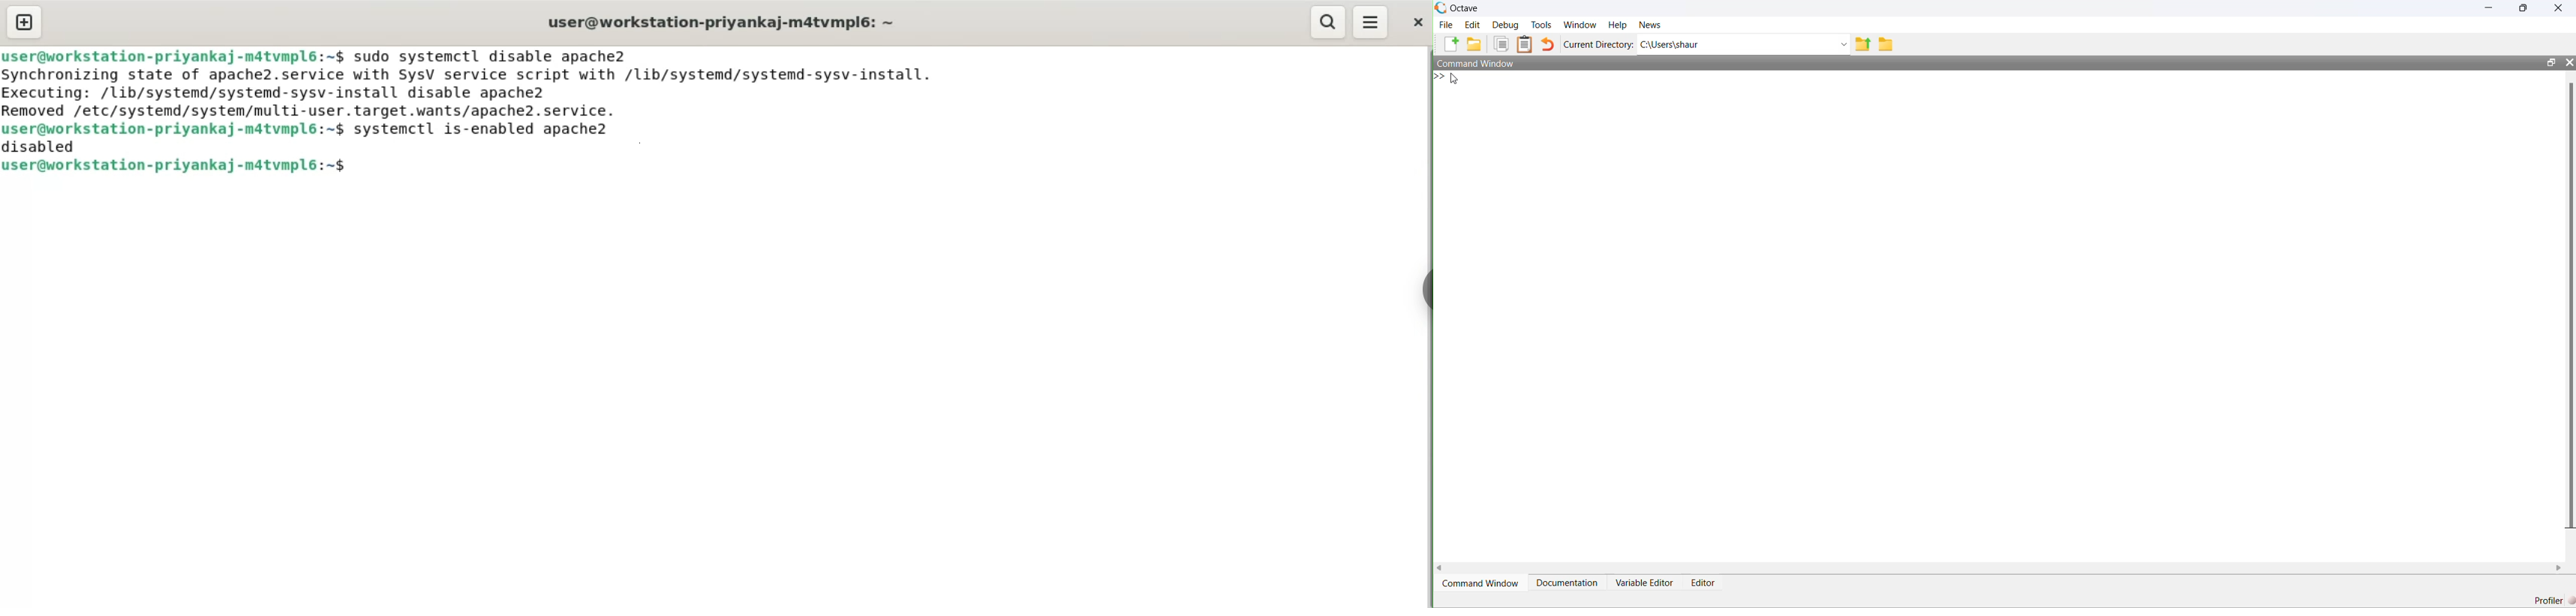  I want to click on File, so click(1446, 24).